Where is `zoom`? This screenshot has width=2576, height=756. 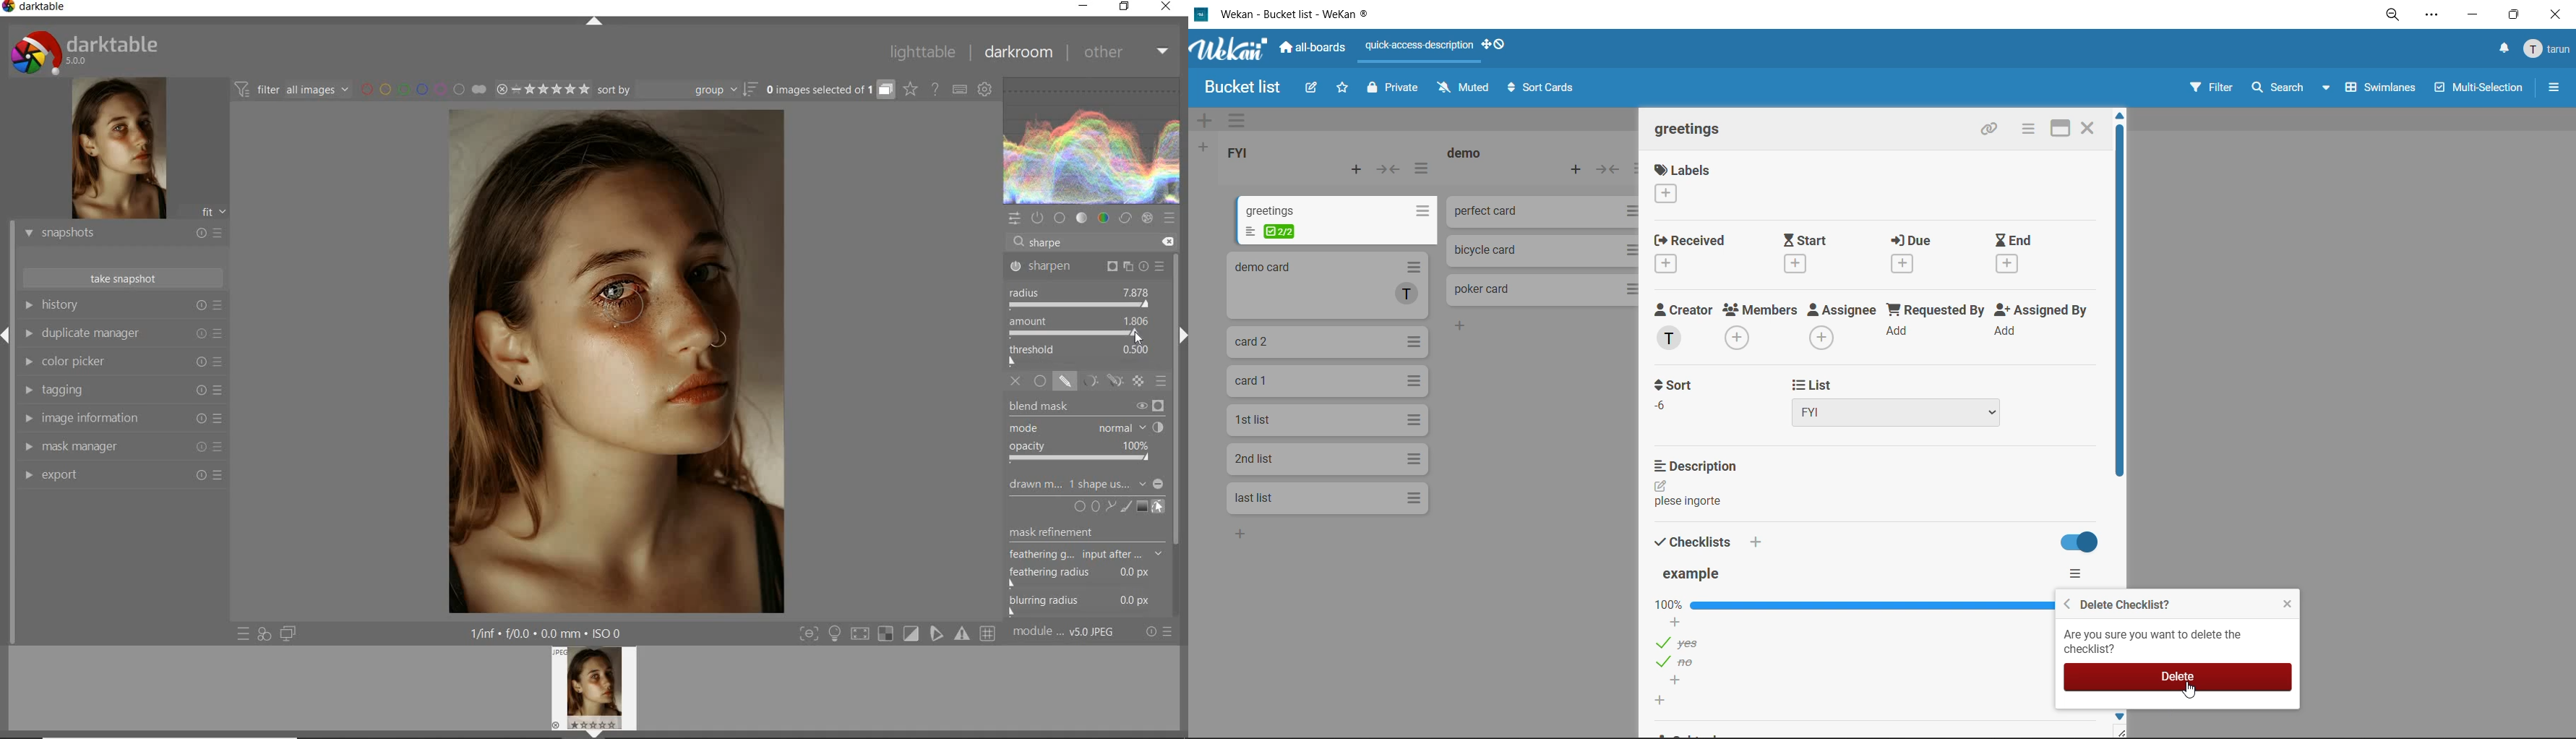 zoom is located at coordinates (2392, 17).